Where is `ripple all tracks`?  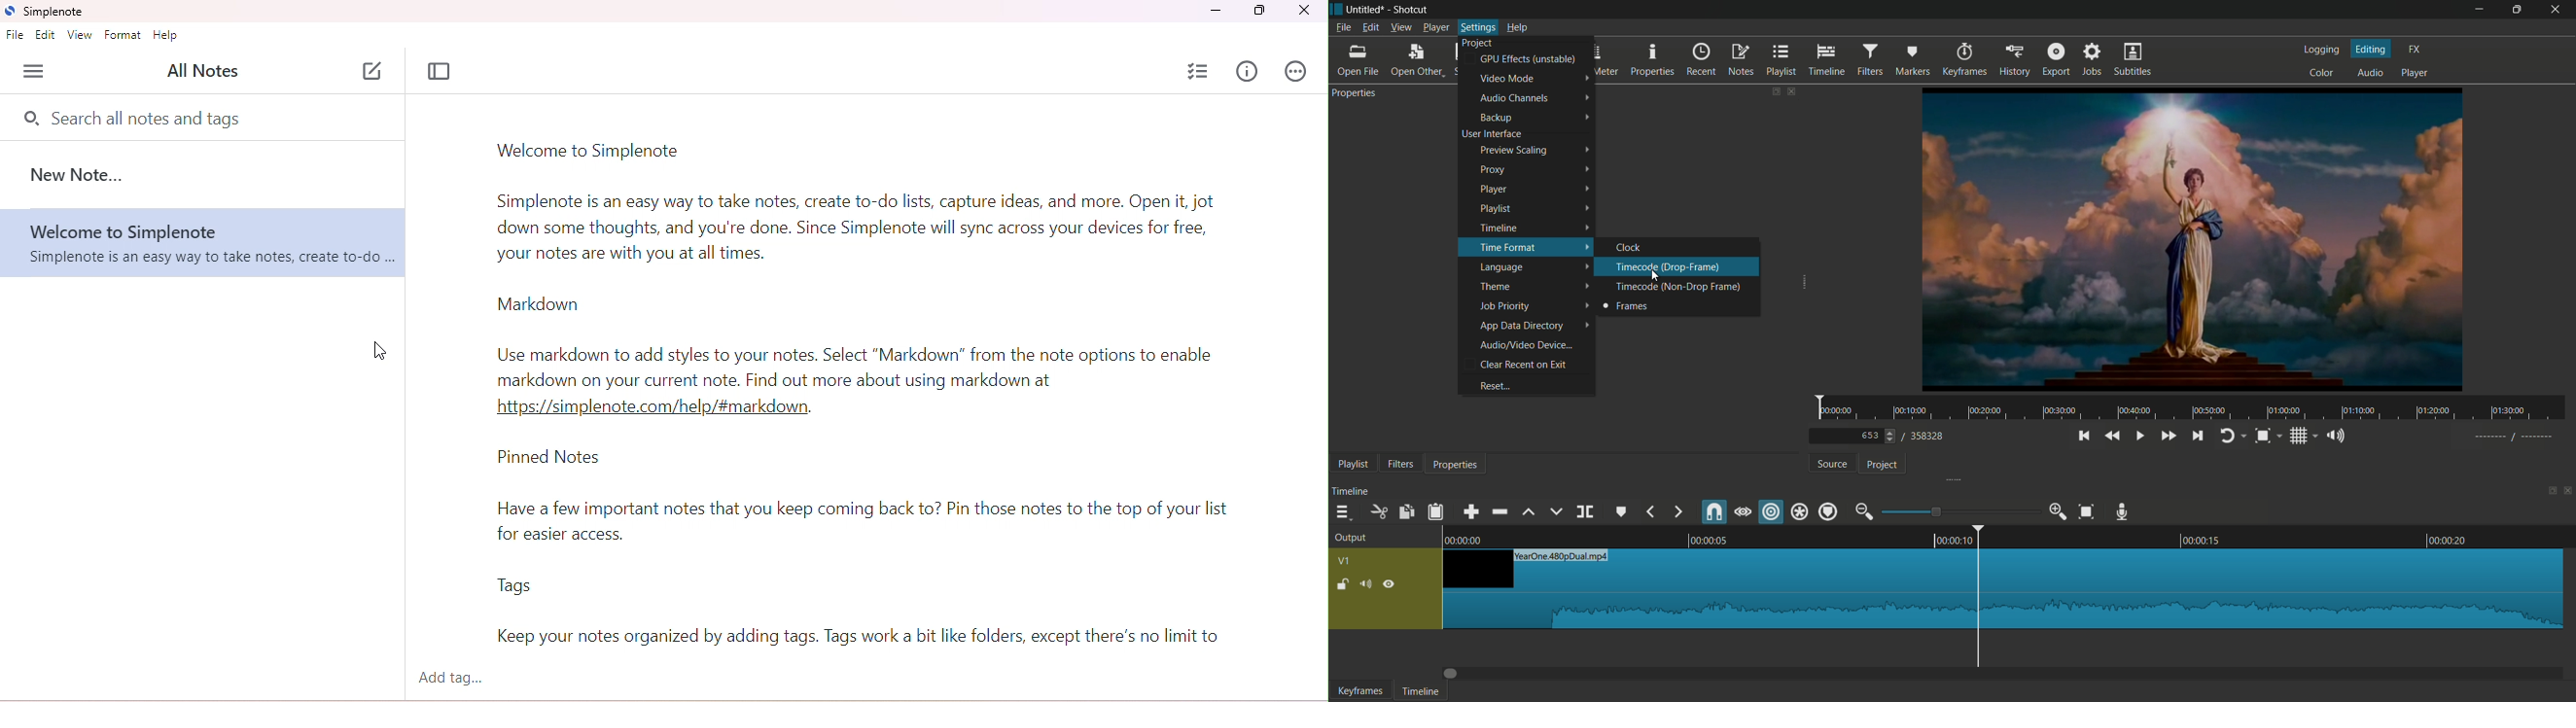 ripple all tracks is located at coordinates (1799, 512).